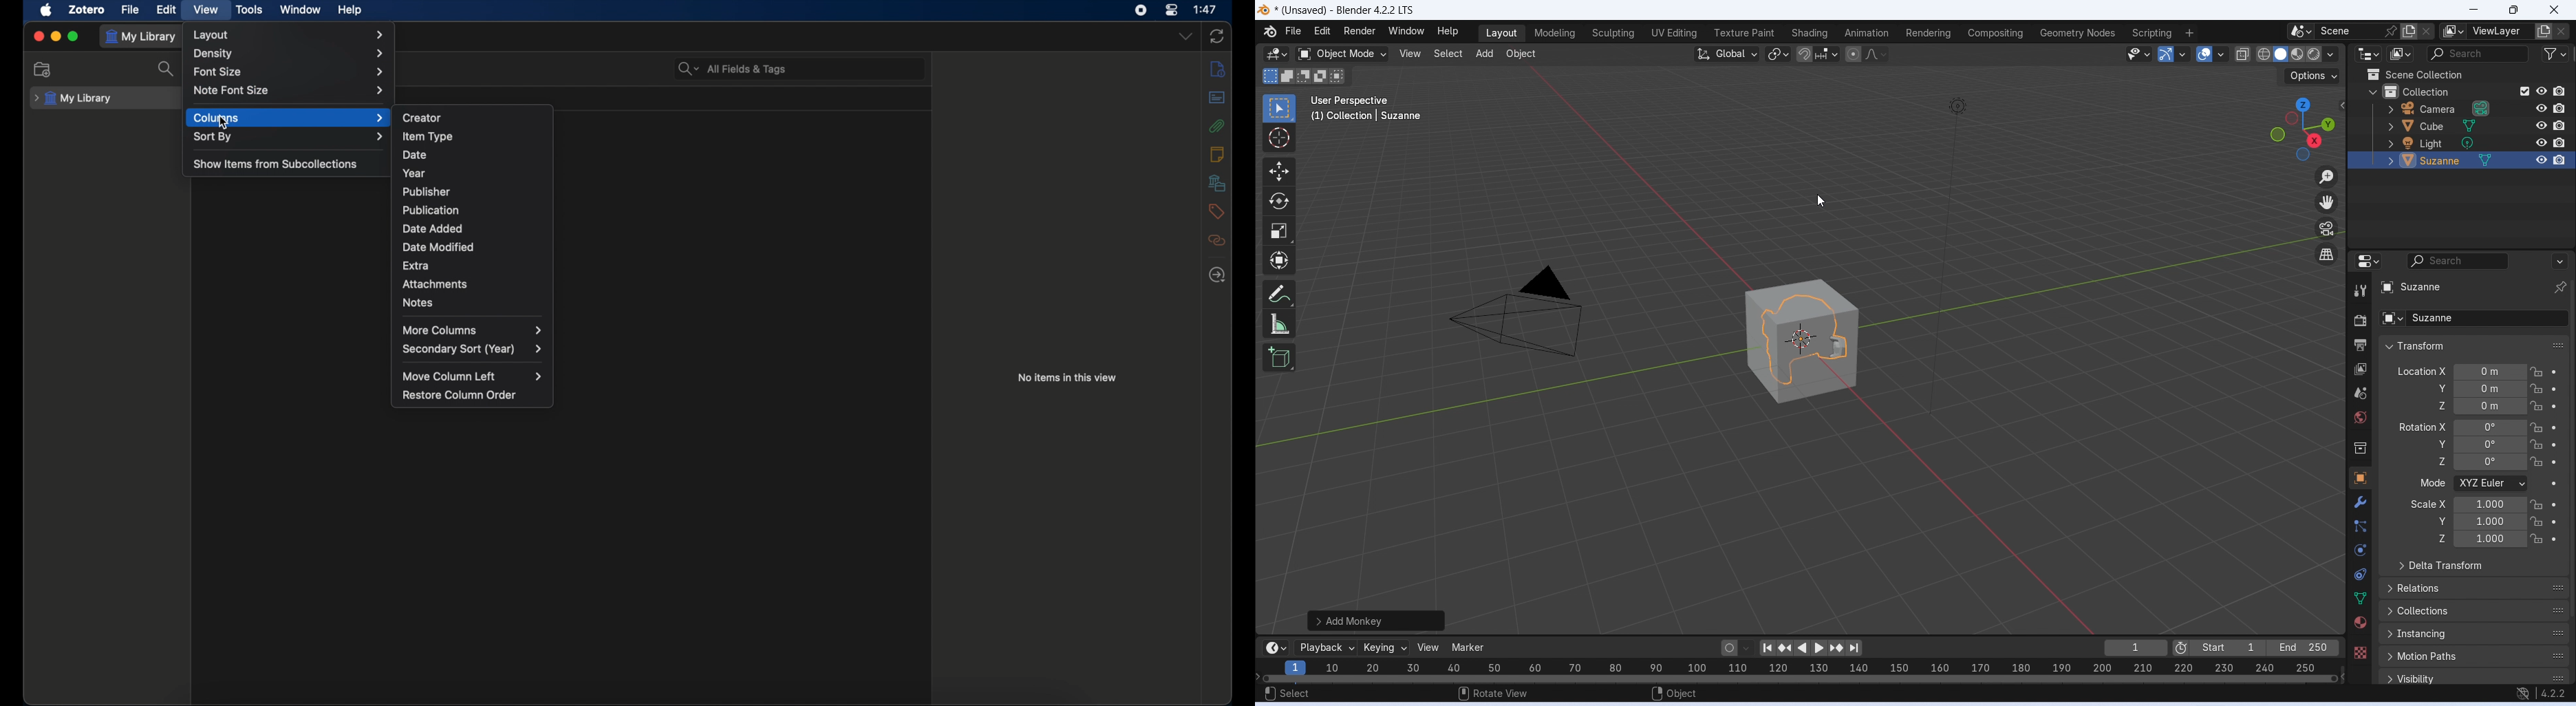  I want to click on close, so click(39, 36).